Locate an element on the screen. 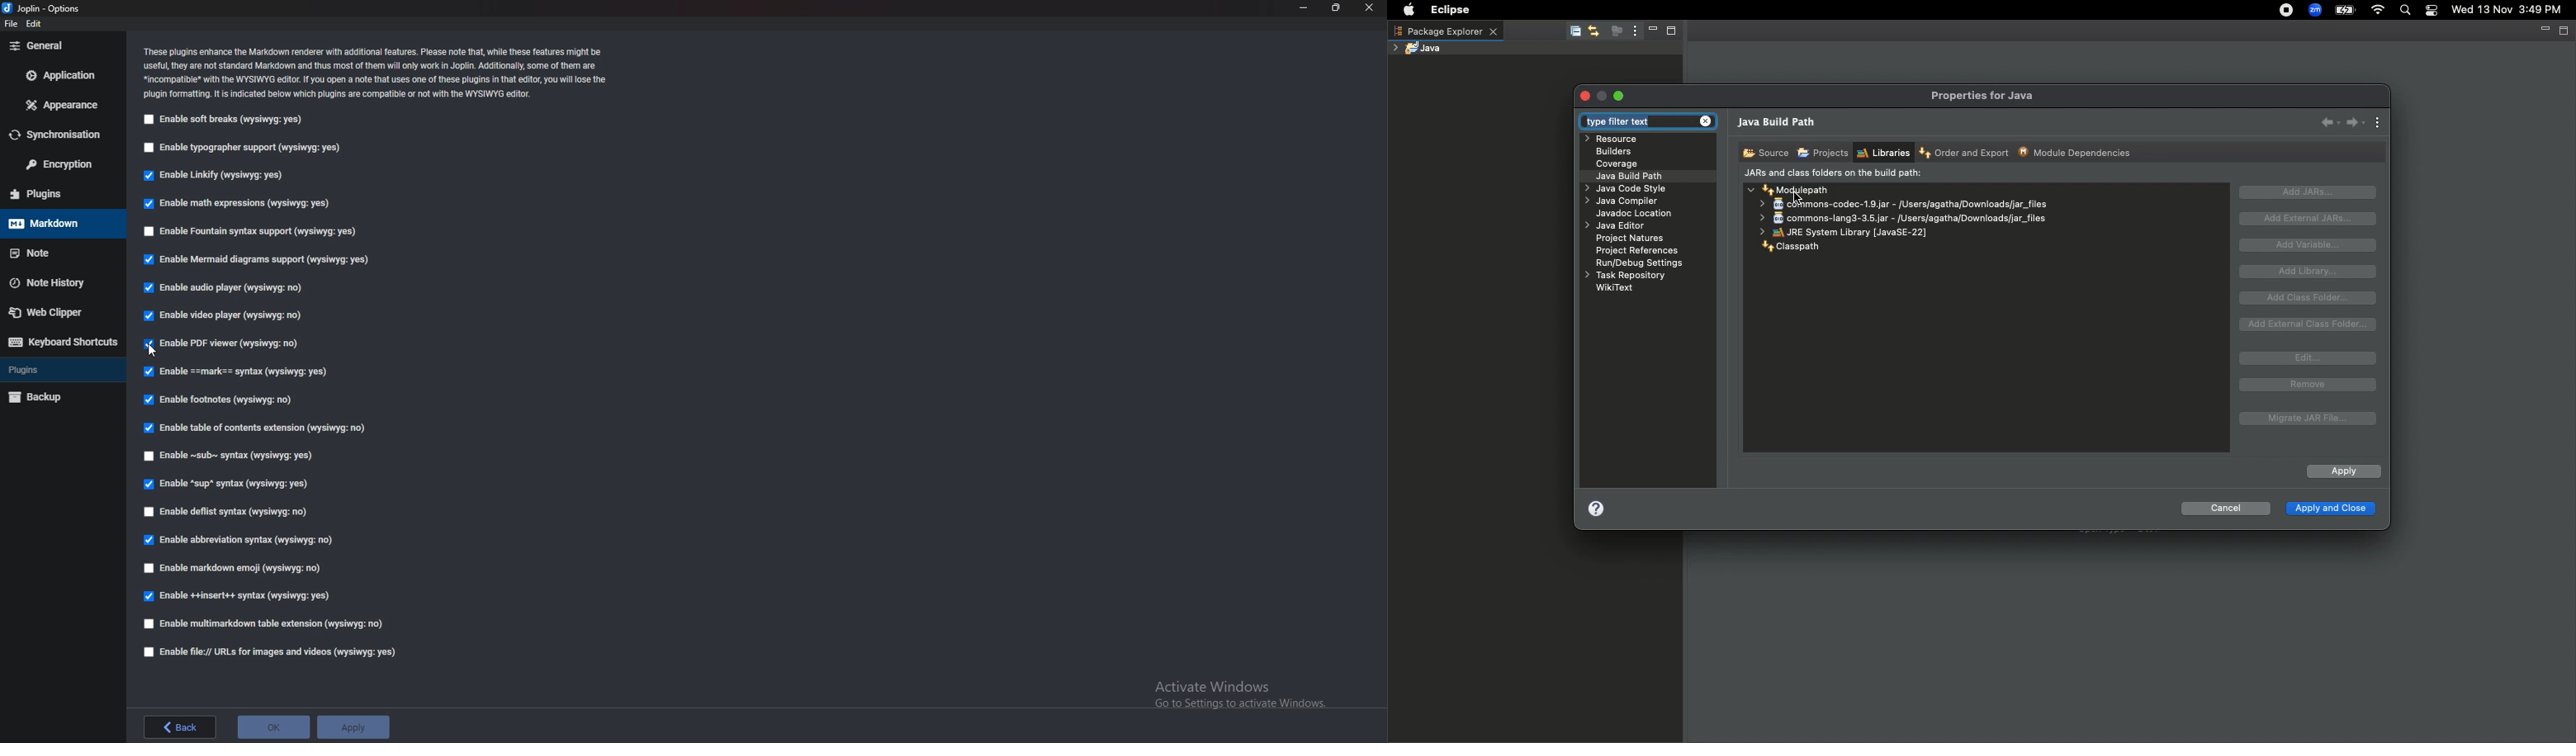  enable sup syntax is located at coordinates (228, 484).